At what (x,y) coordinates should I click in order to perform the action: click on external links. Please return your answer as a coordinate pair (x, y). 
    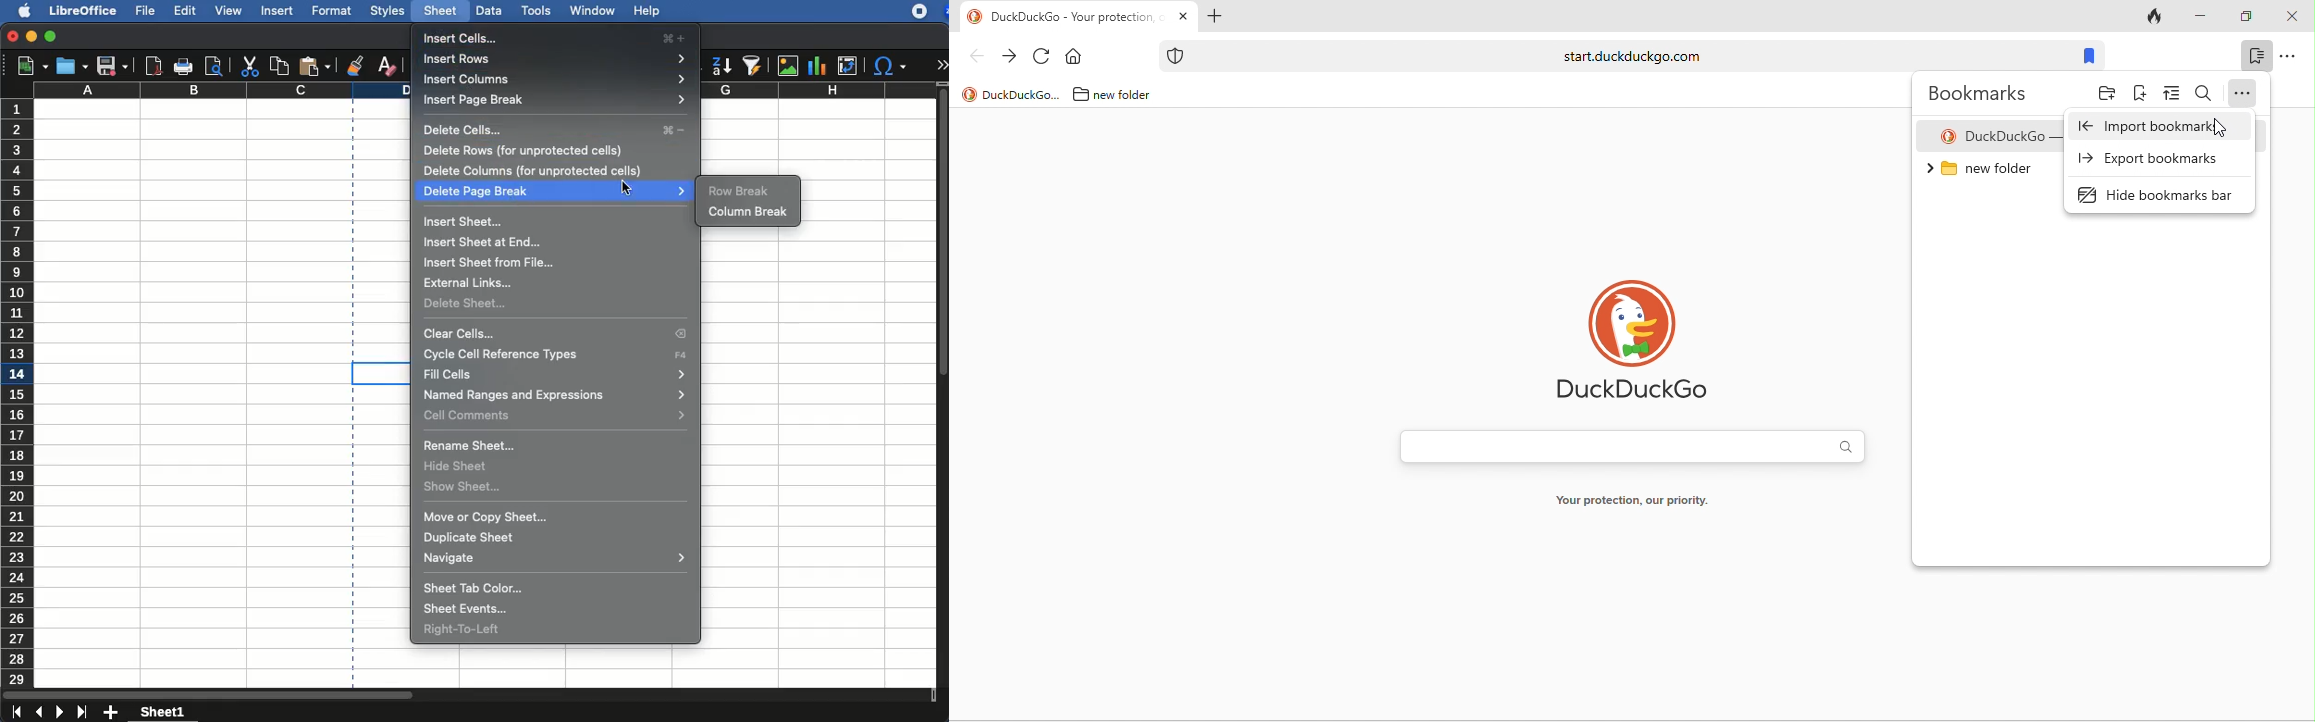
    Looking at the image, I should click on (474, 282).